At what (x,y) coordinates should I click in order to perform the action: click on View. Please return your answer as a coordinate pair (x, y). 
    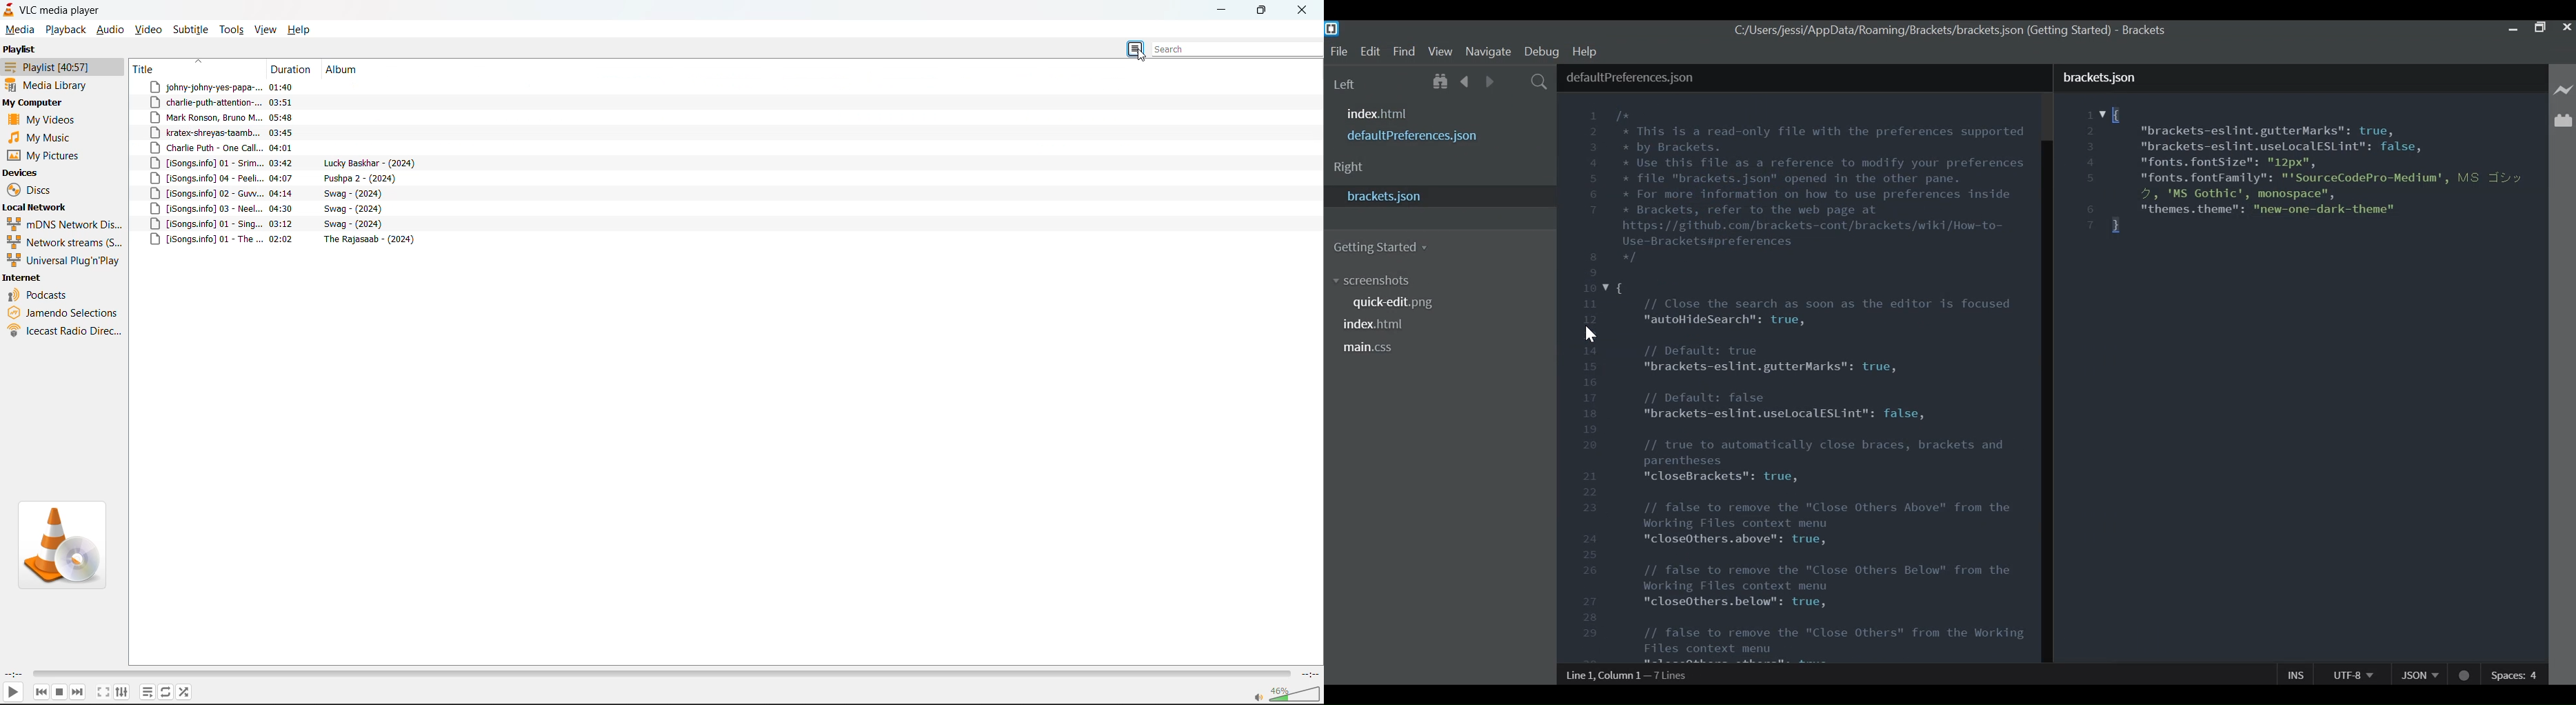
    Looking at the image, I should click on (1440, 50).